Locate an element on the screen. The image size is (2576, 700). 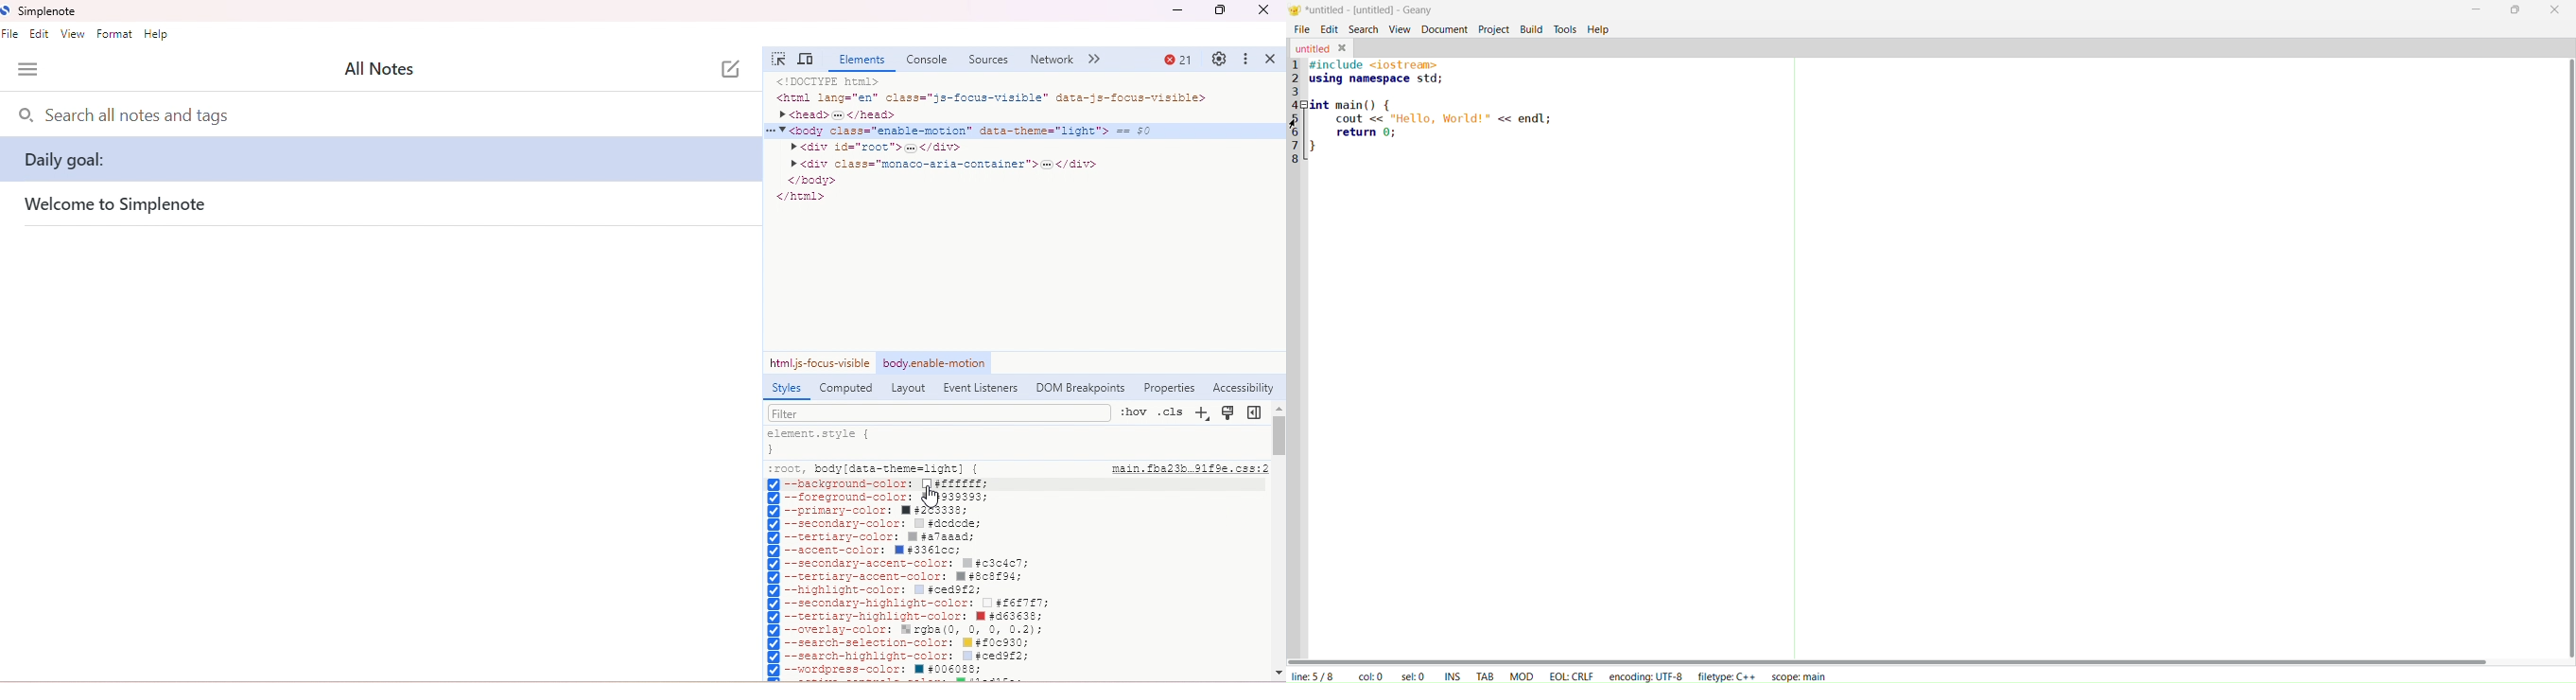
acessibility is located at coordinates (1243, 389).